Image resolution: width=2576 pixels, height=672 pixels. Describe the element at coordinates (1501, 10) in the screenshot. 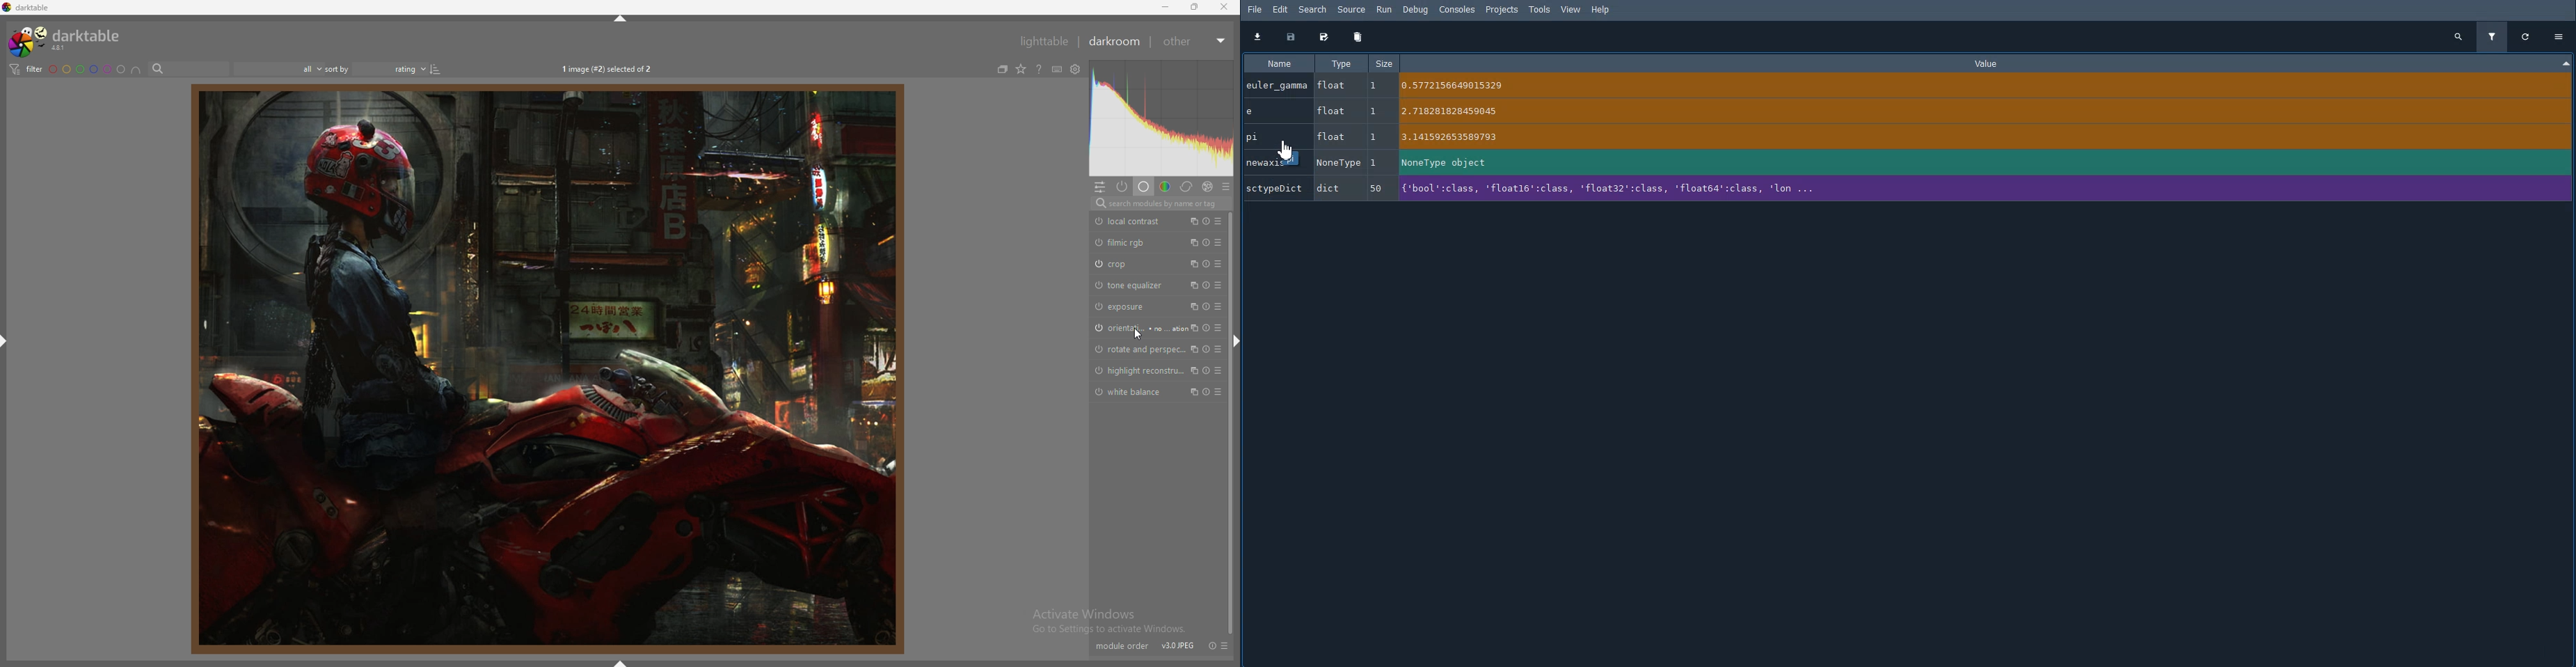

I see `Projects` at that location.